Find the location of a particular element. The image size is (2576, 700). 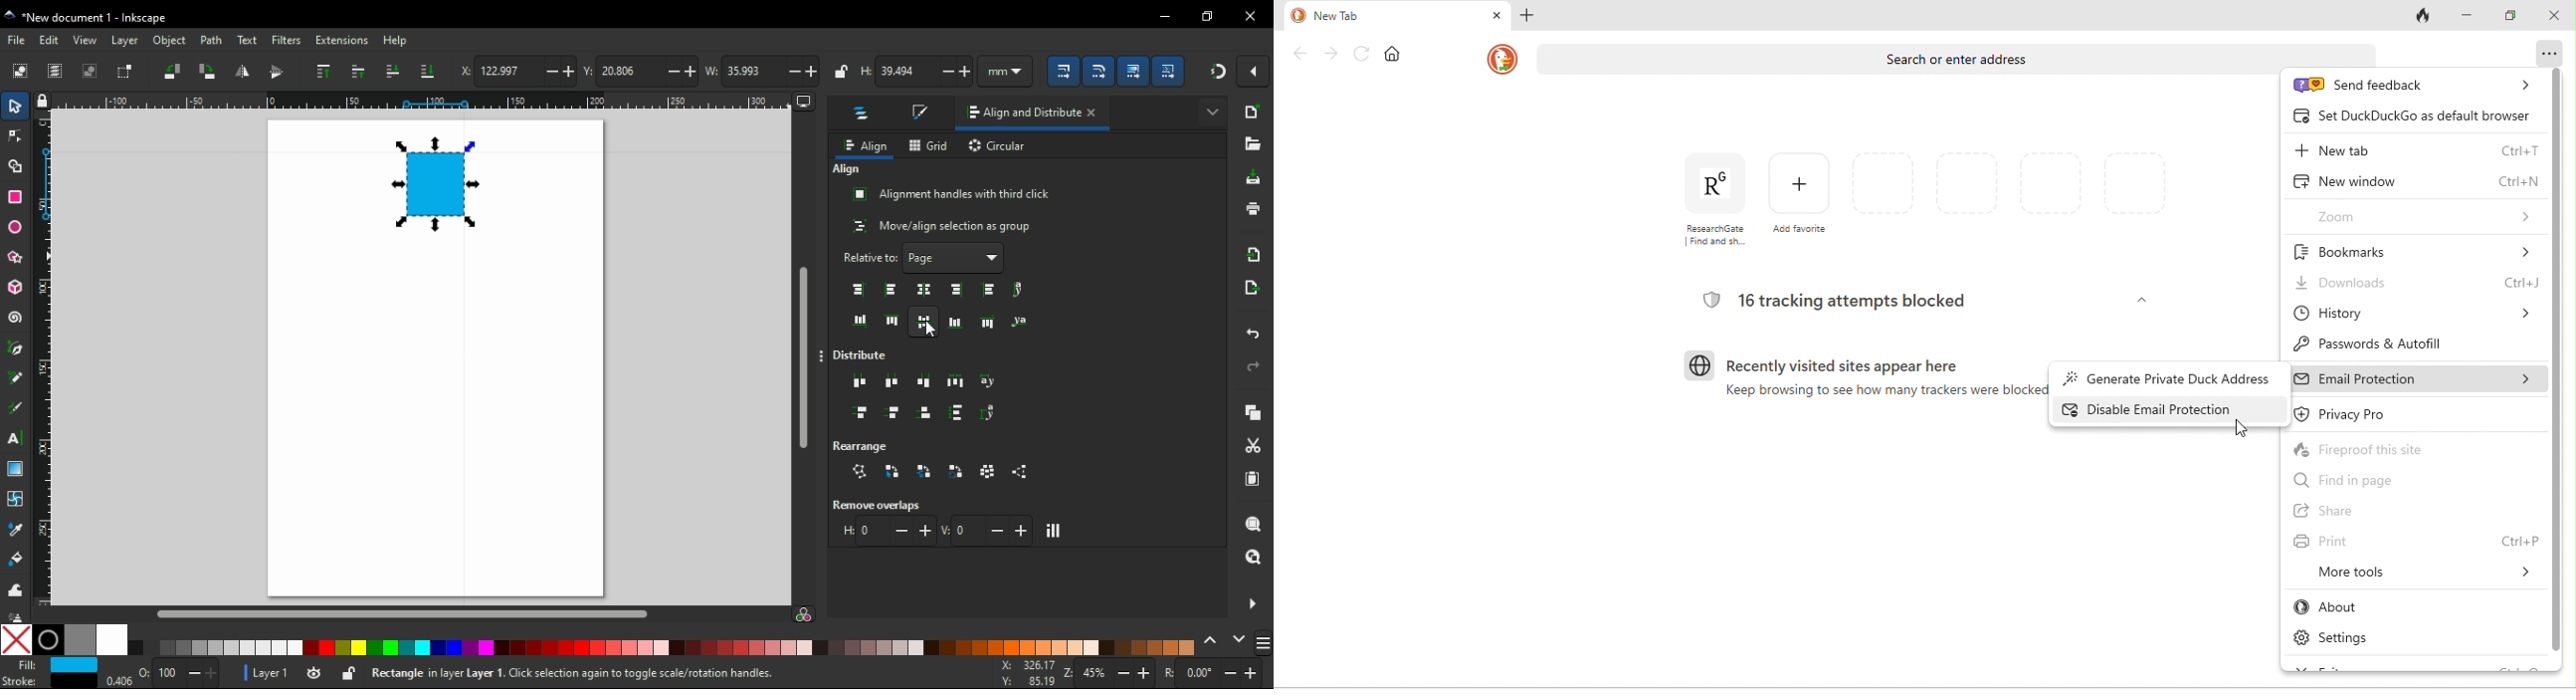

16 tracking attempts blocked is located at coordinates (1840, 301).